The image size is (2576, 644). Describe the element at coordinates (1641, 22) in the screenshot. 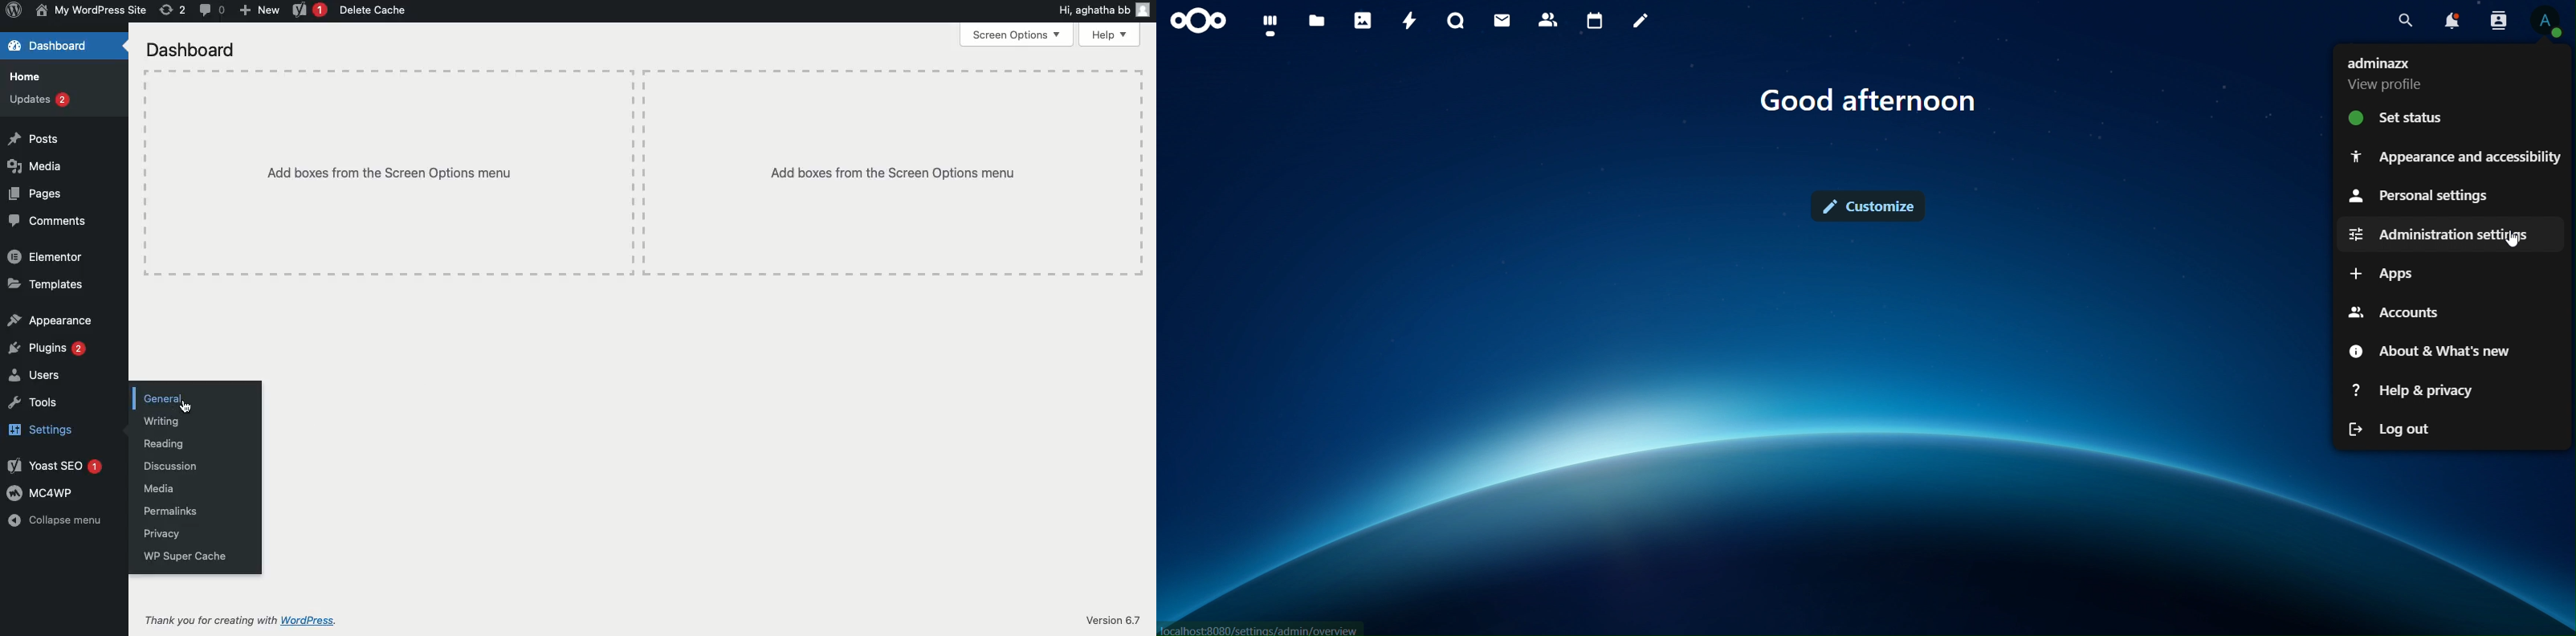

I see `notes` at that location.